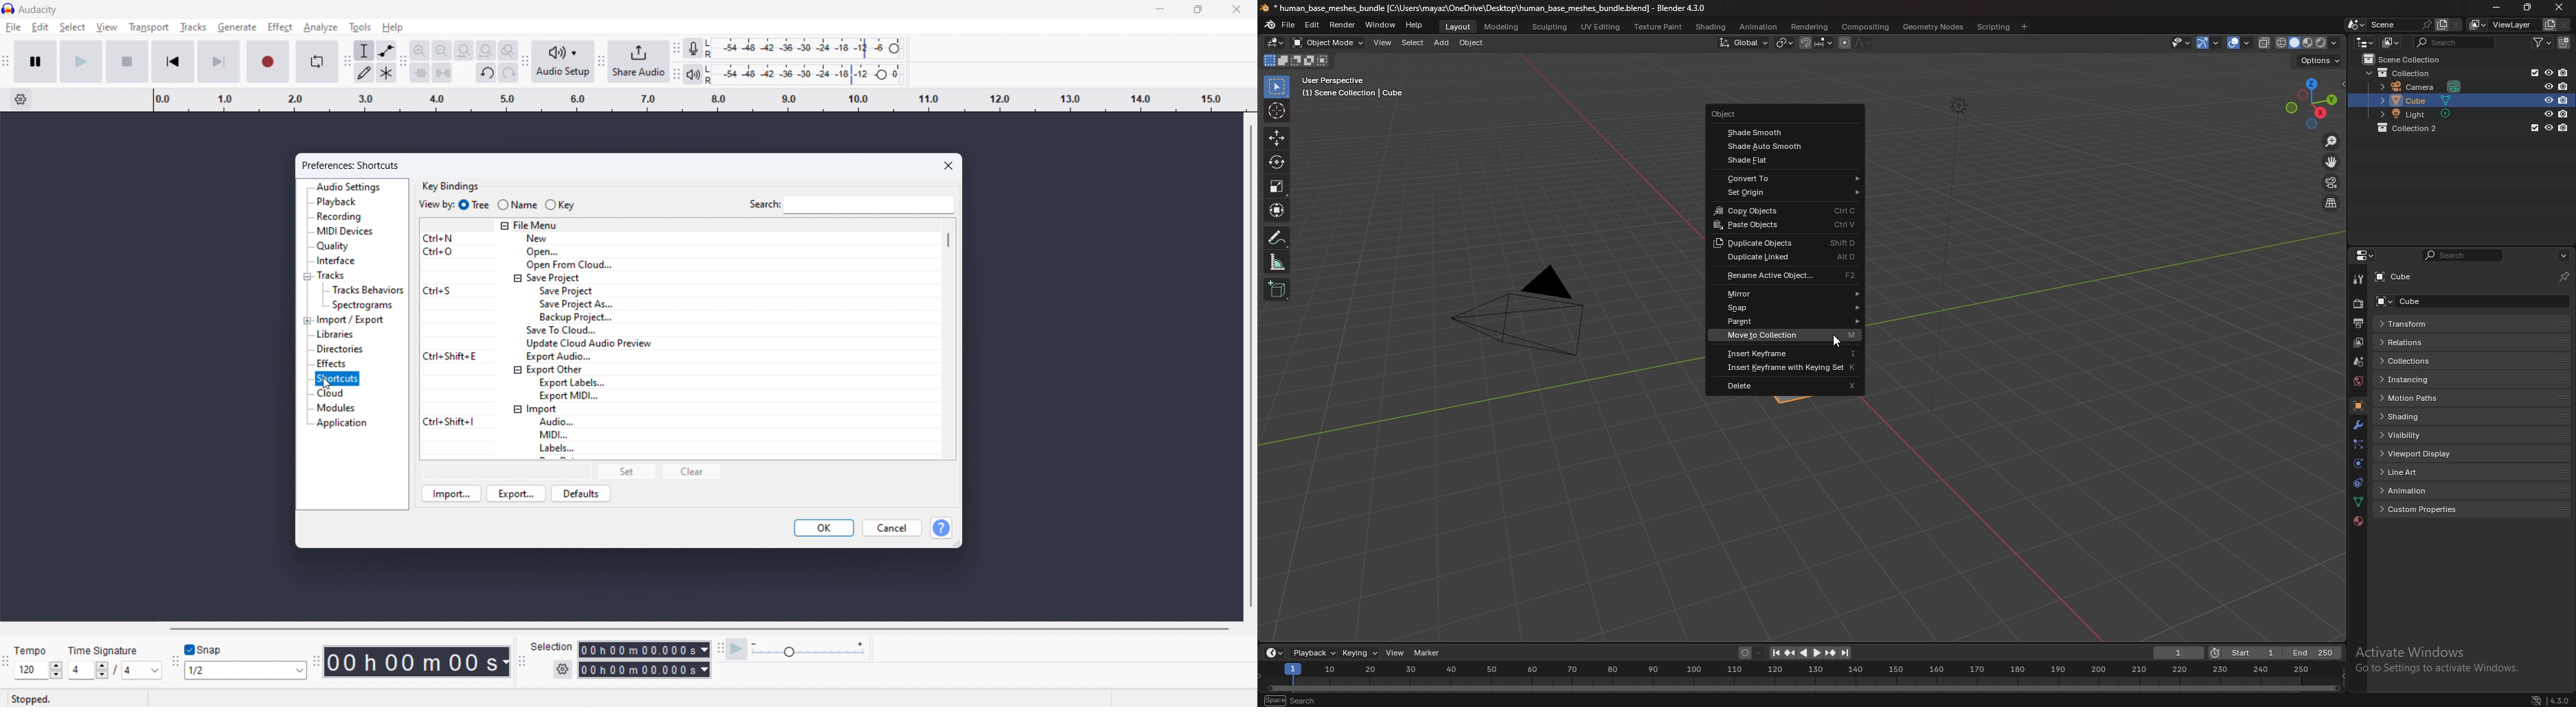  I want to click on Enables movement of selection toolbar, so click(521, 662).